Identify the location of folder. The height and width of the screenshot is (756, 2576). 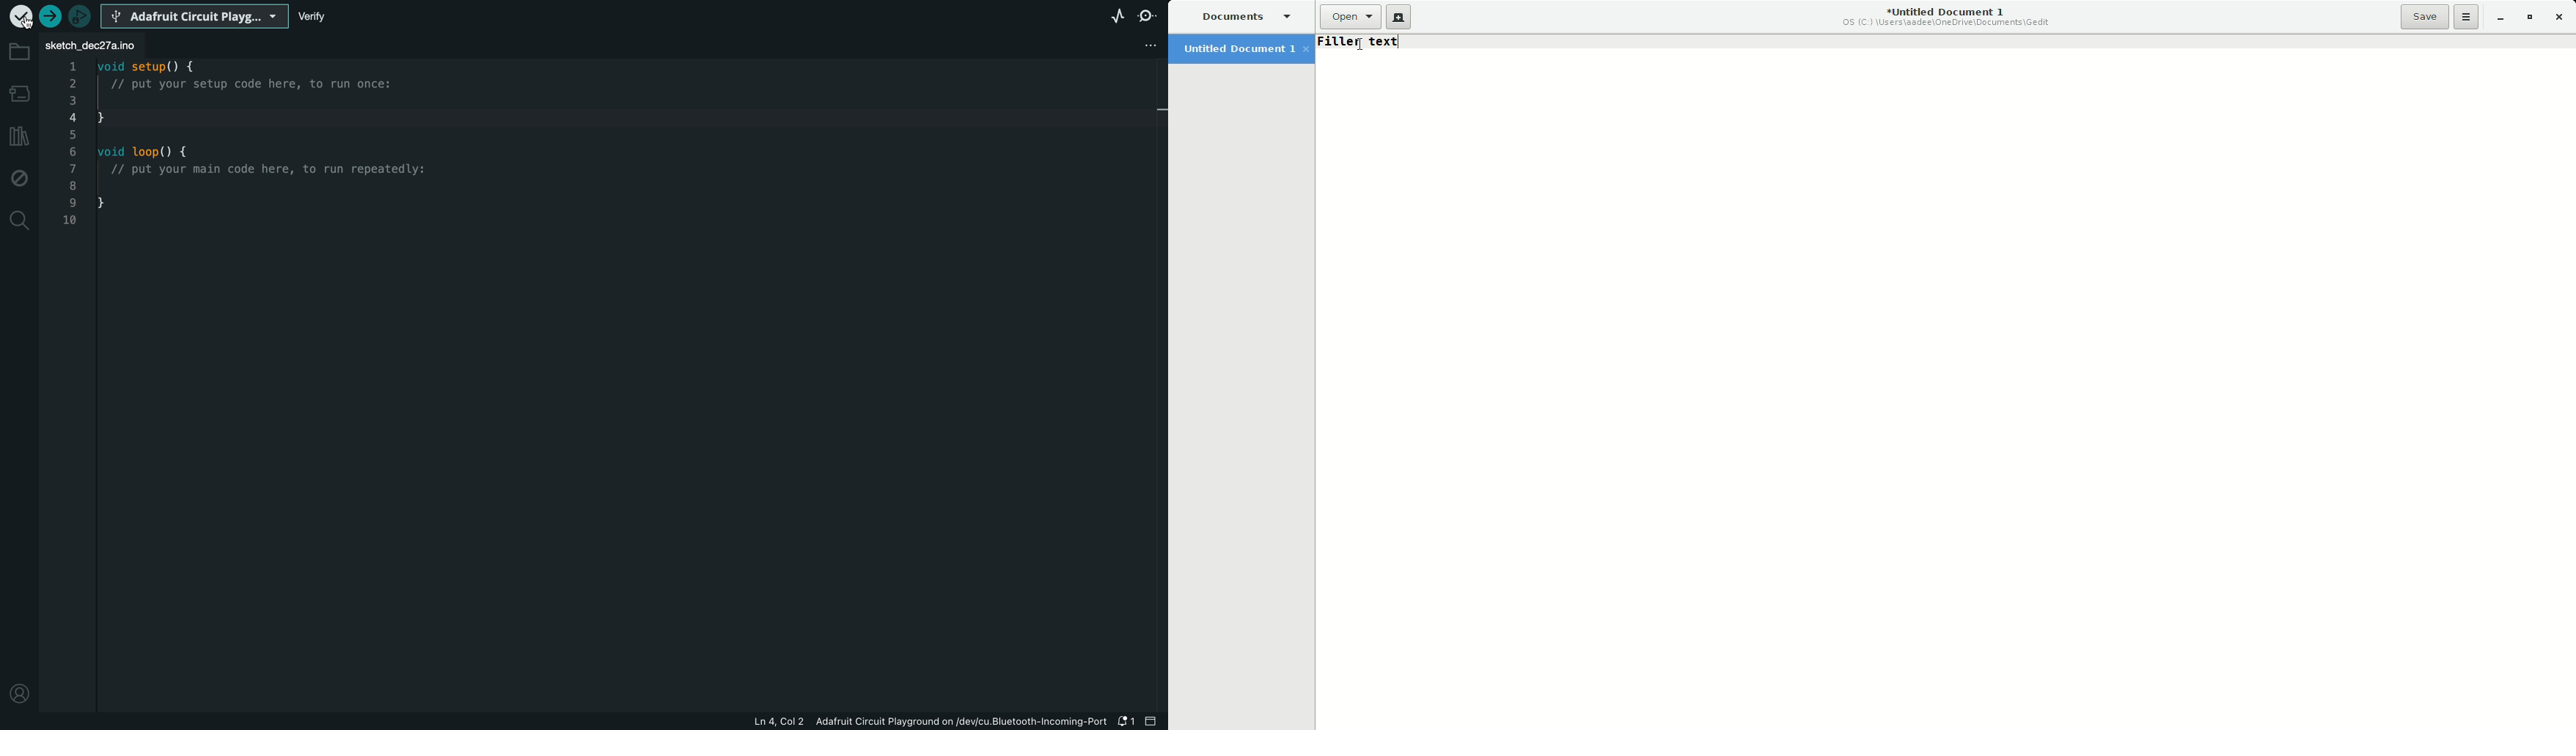
(20, 53).